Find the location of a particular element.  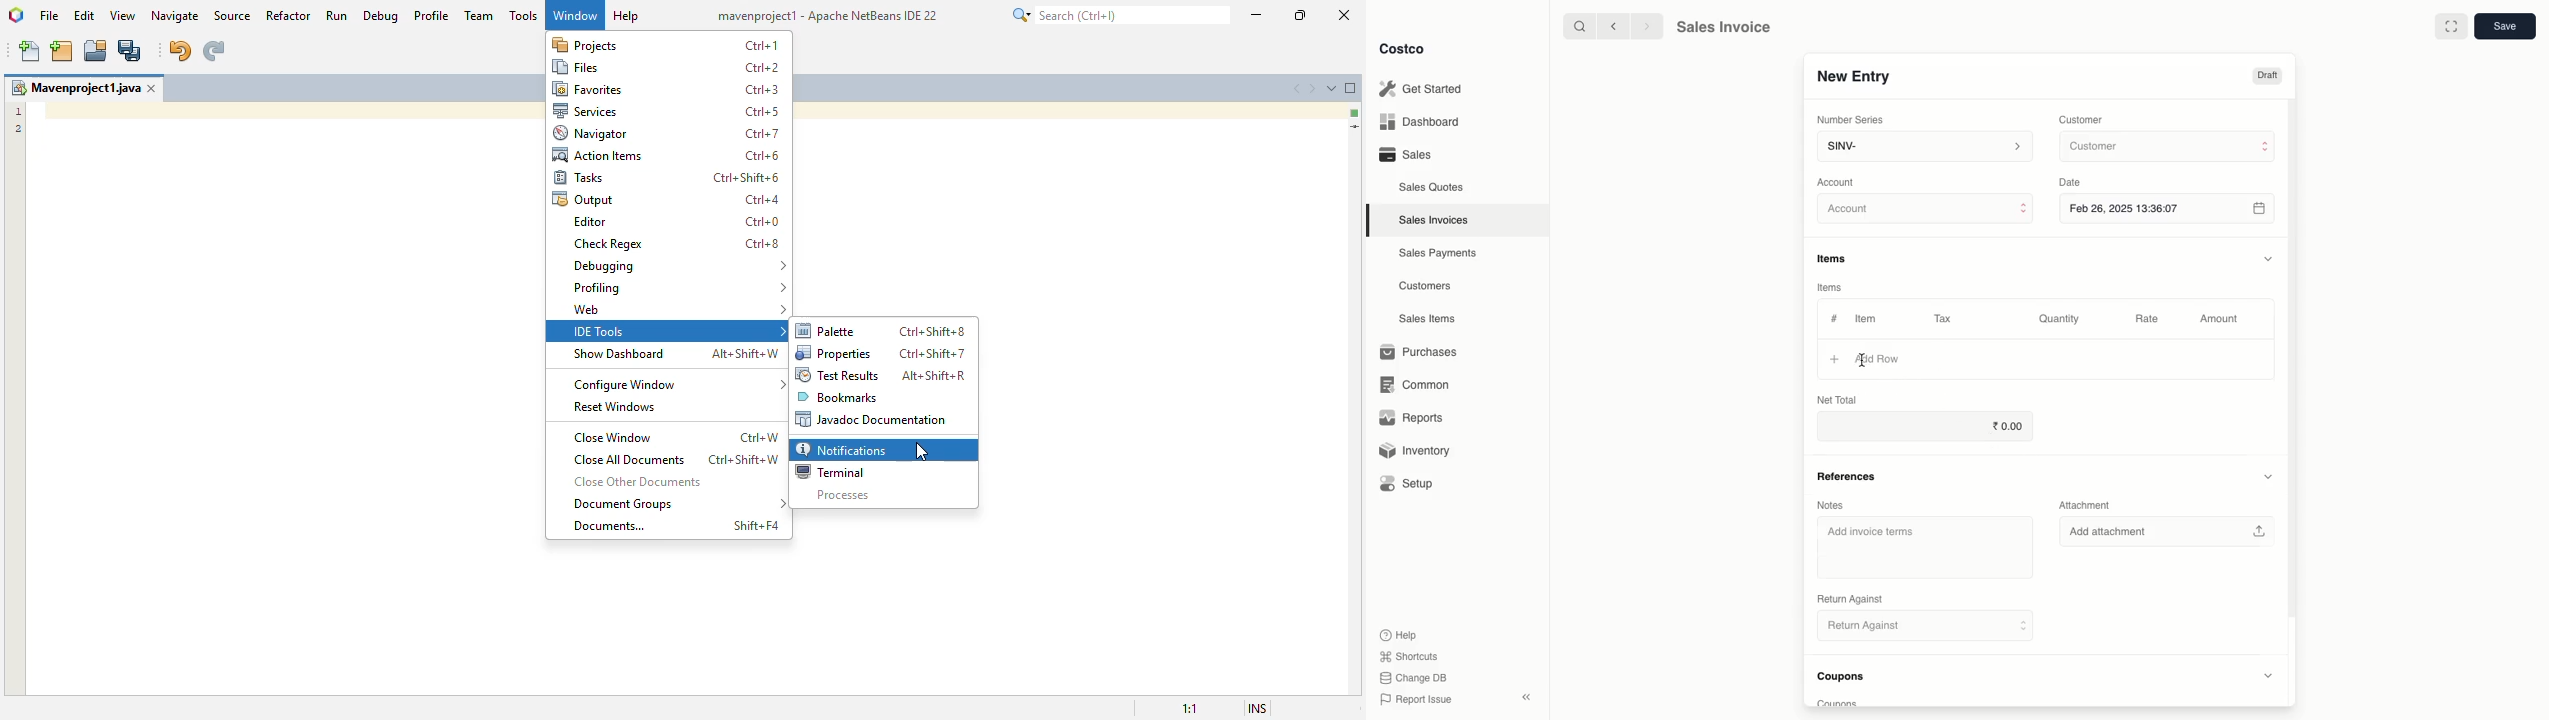

Net Total is located at coordinates (1836, 399).